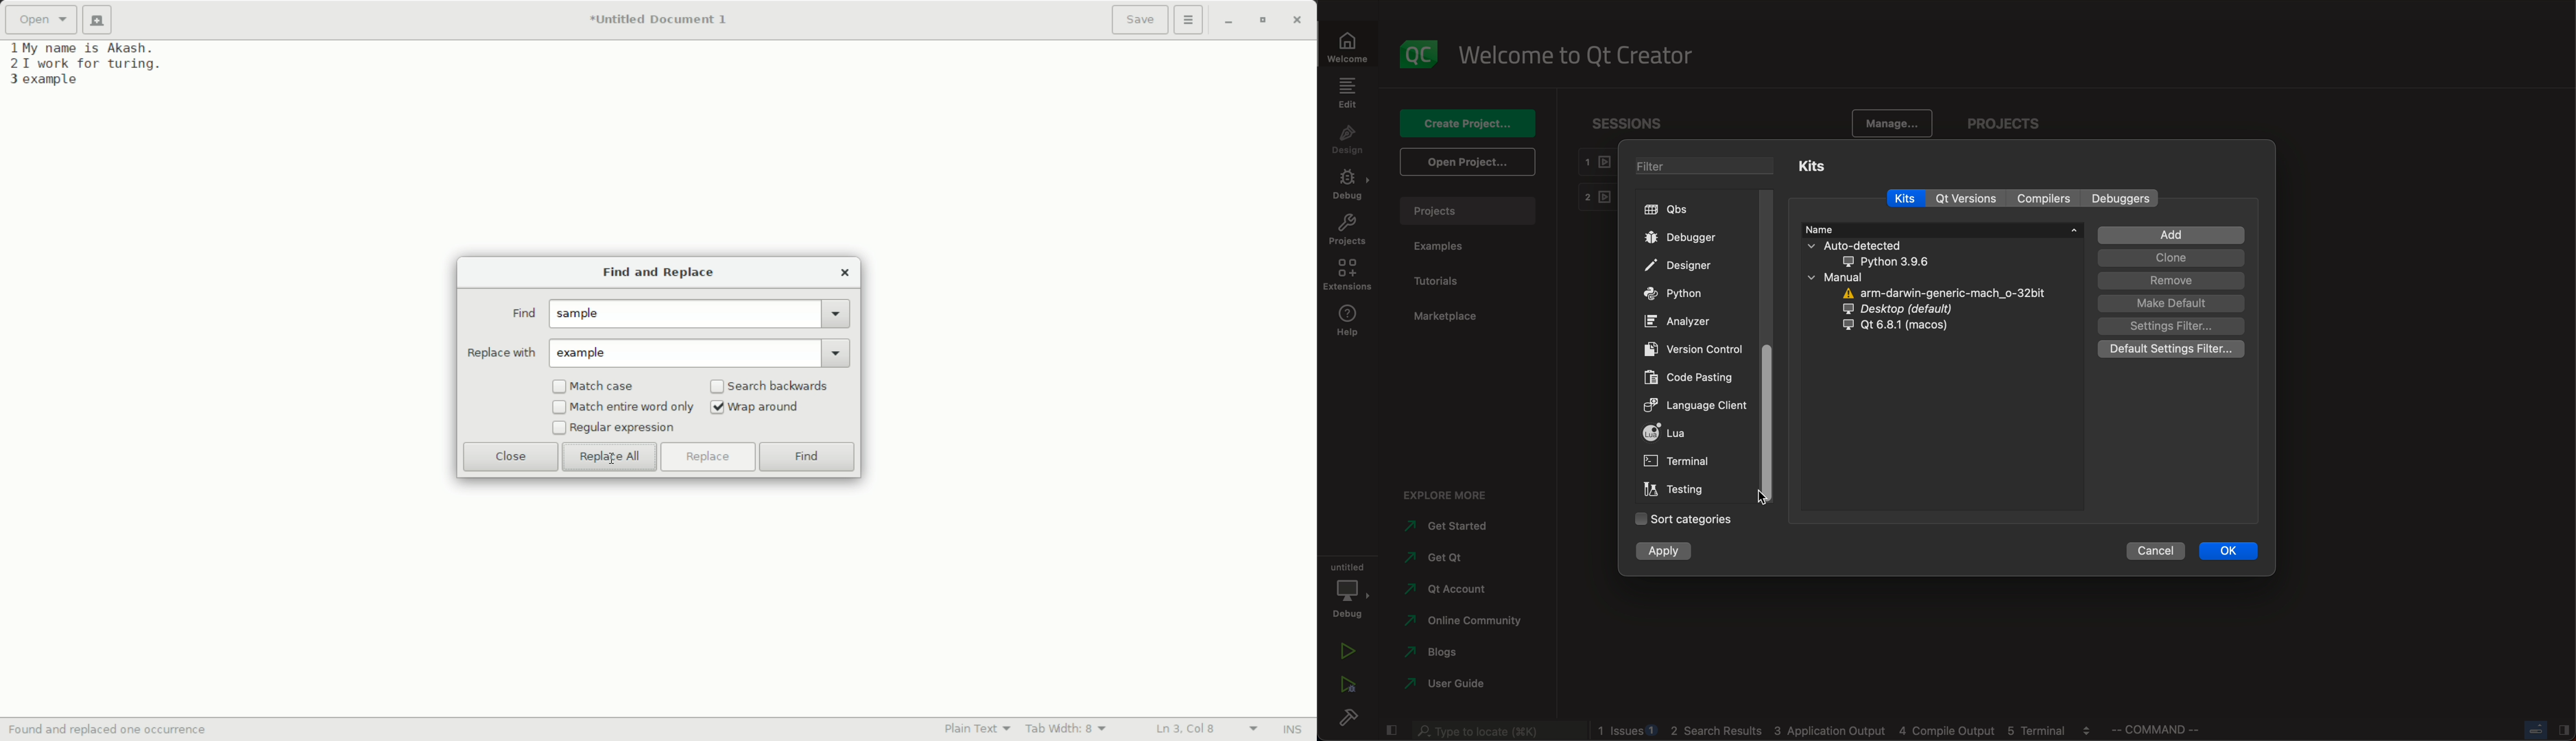 The height and width of the screenshot is (756, 2576). I want to click on tab width, so click(1066, 729).